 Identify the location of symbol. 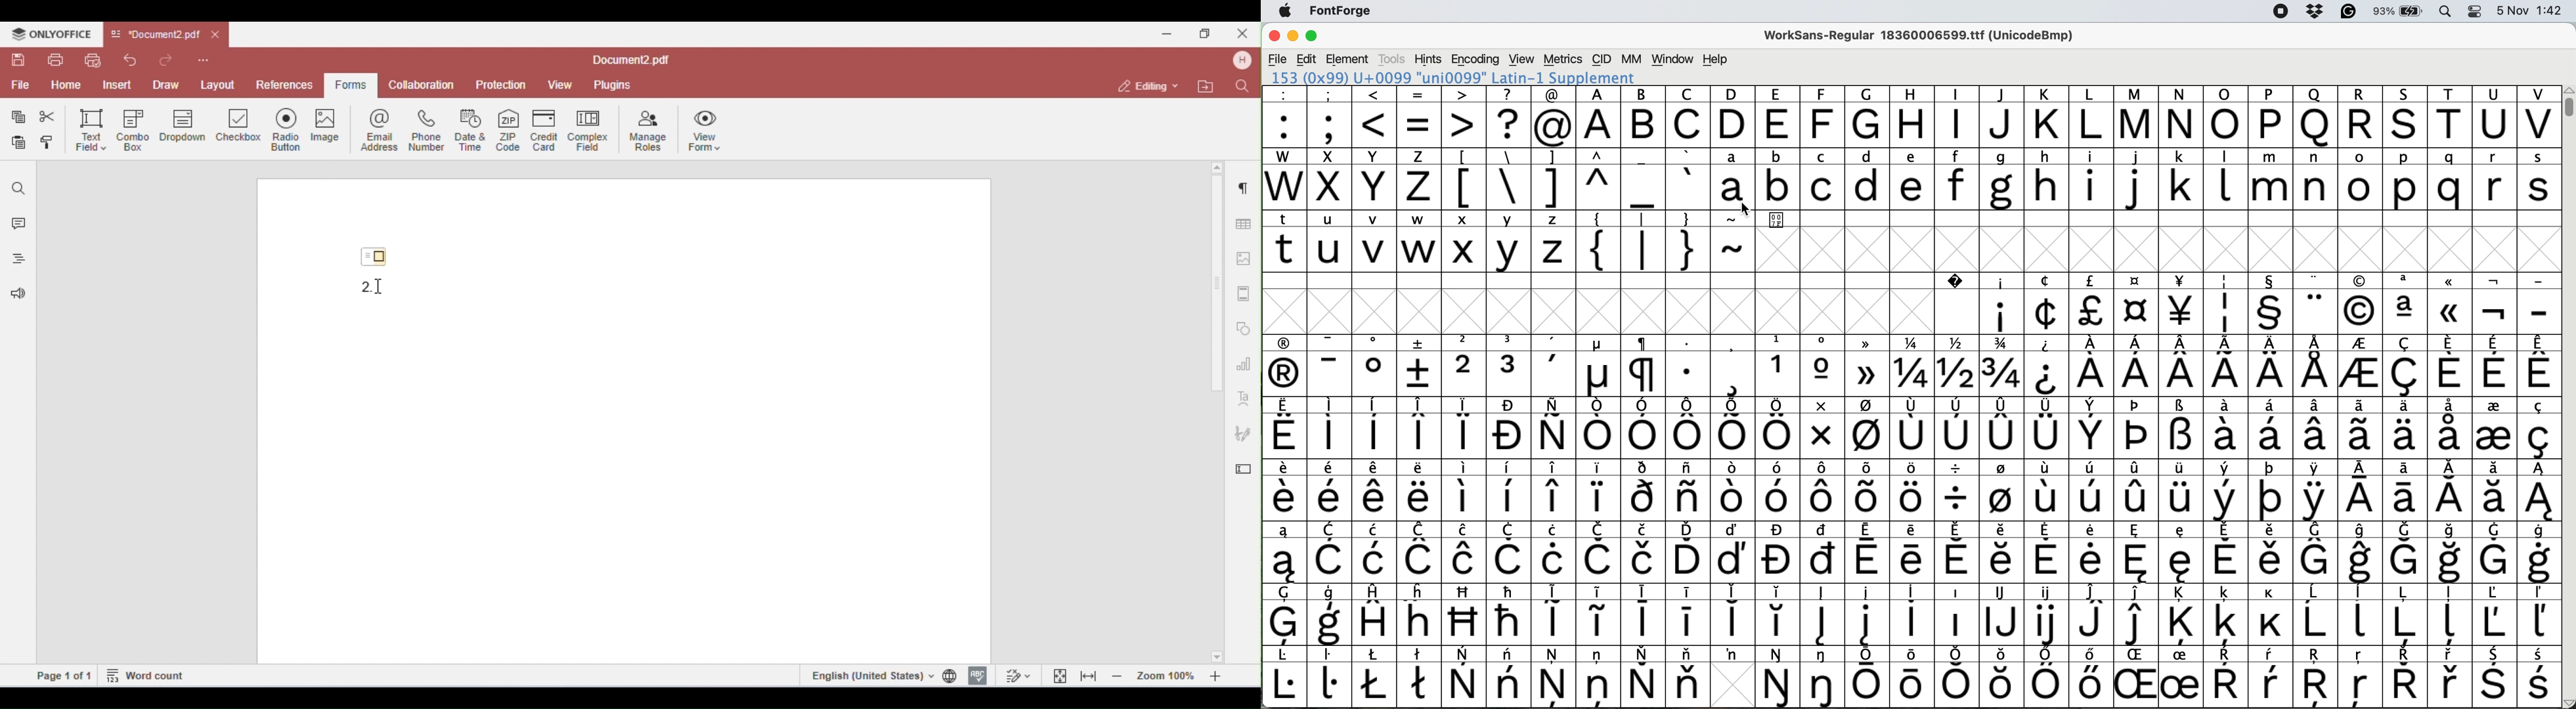
(1597, 427).